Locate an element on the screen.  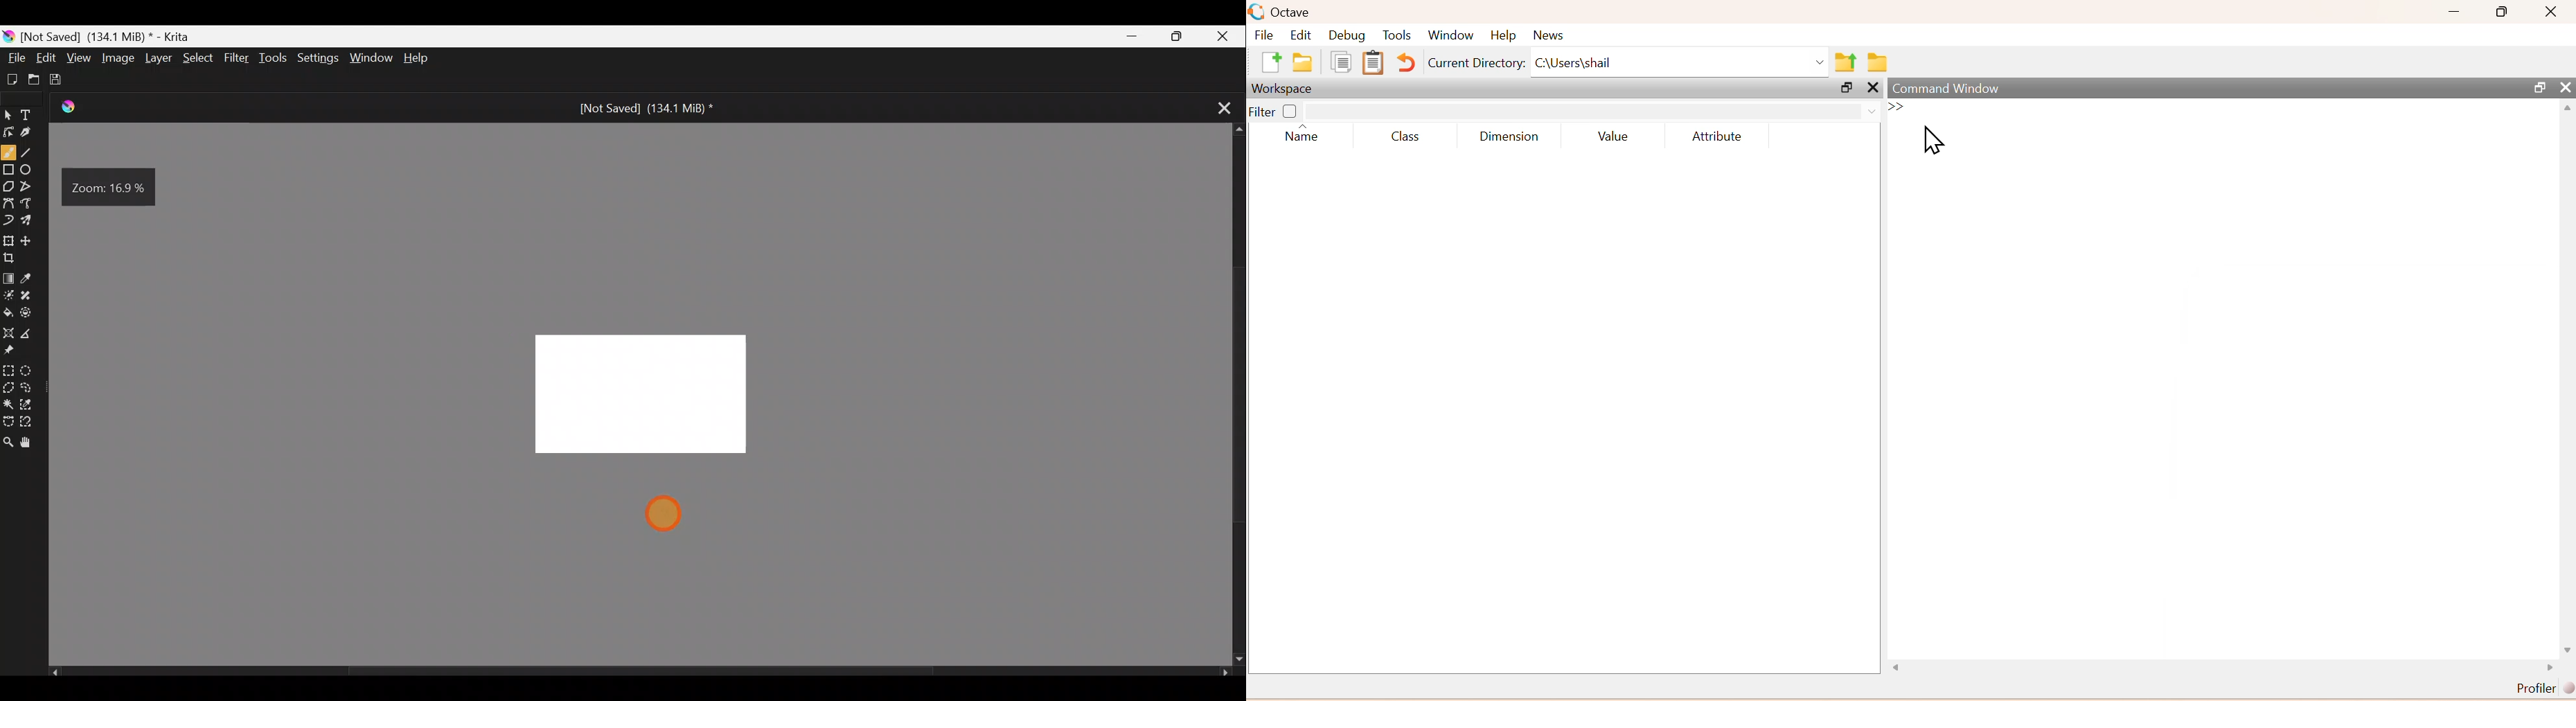
Ellipse tool is located at coordinates (30, 167).